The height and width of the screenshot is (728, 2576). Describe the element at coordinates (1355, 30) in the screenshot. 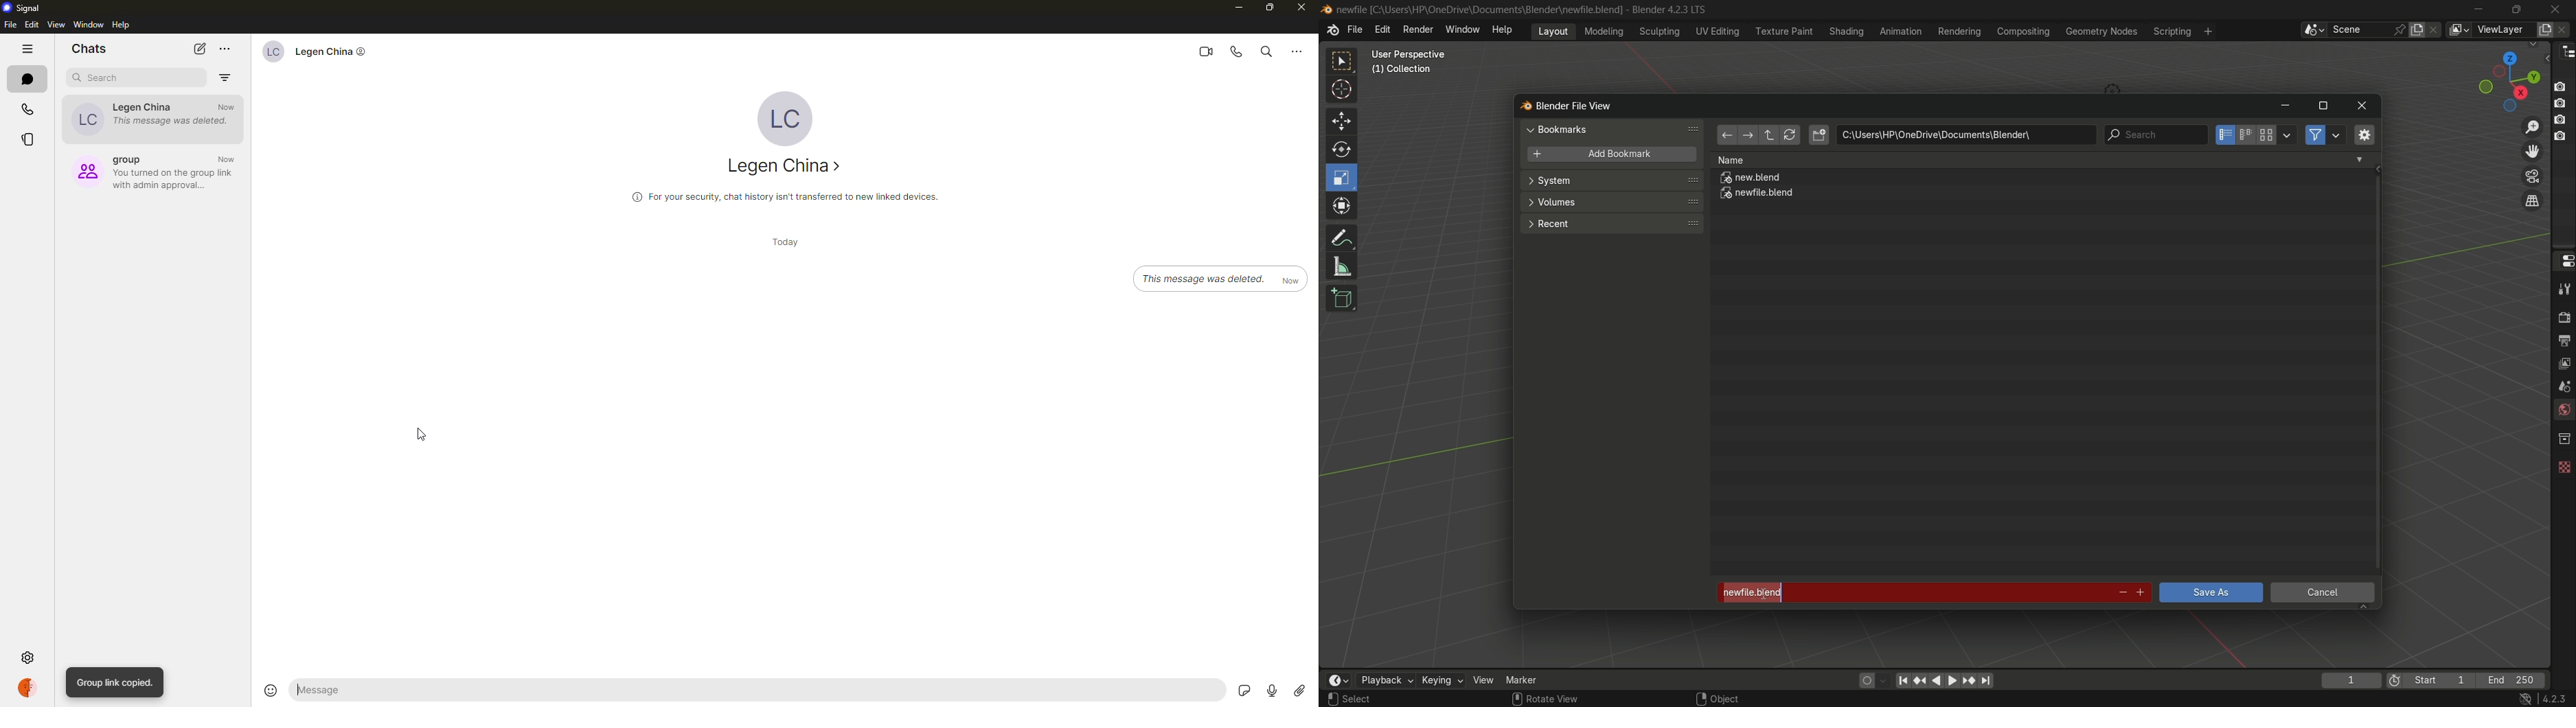

I see `file menu` at that location.